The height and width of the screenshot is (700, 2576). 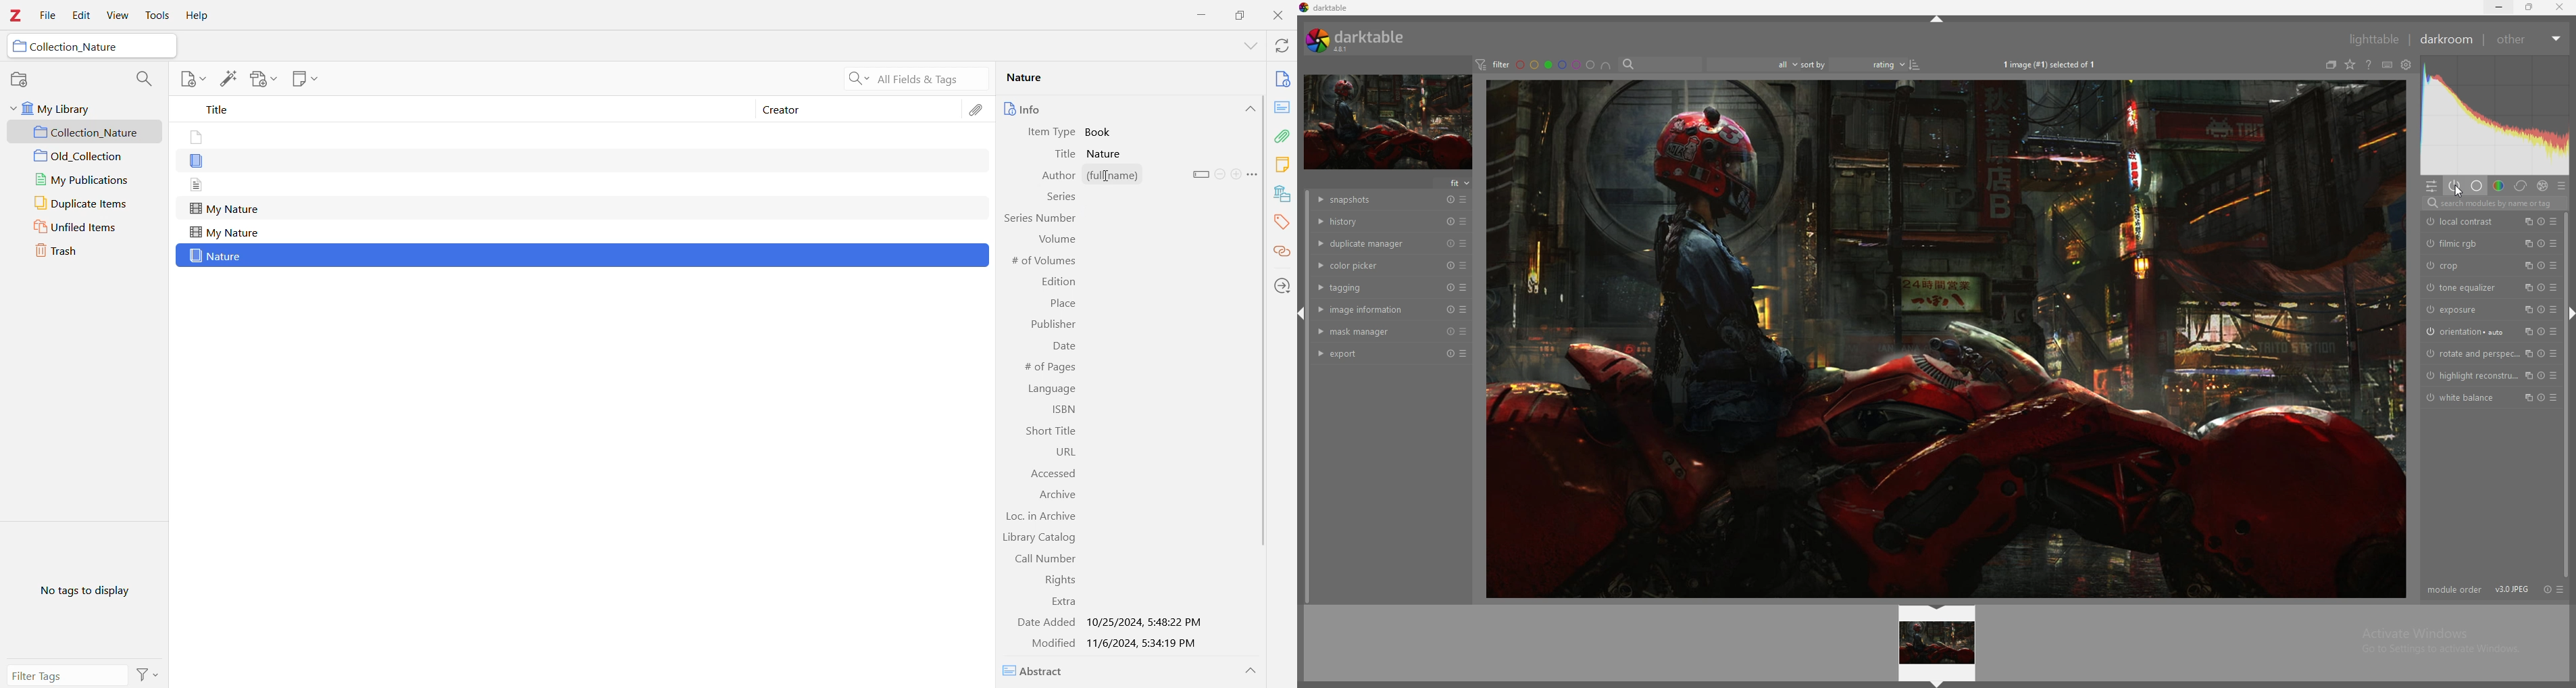 I want to click on presets, so click(x=2555, y=375).